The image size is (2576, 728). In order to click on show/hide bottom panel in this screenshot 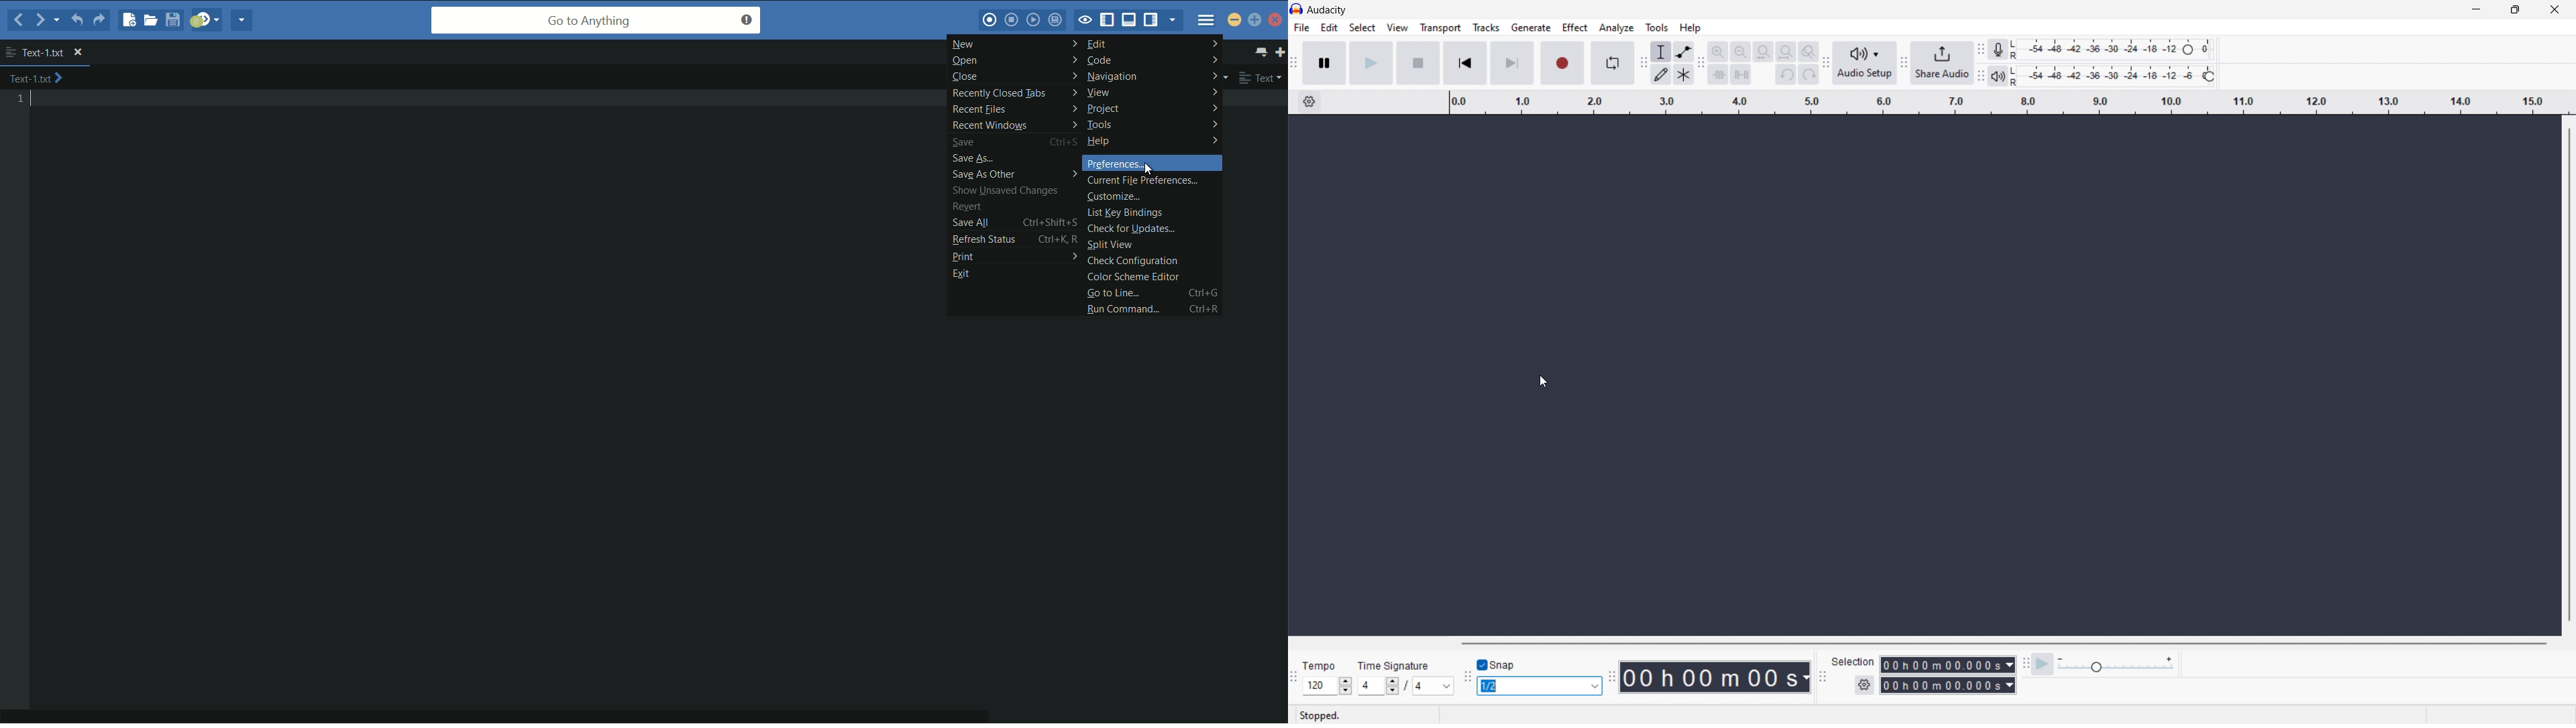, I will do `click(1130, 20)`.